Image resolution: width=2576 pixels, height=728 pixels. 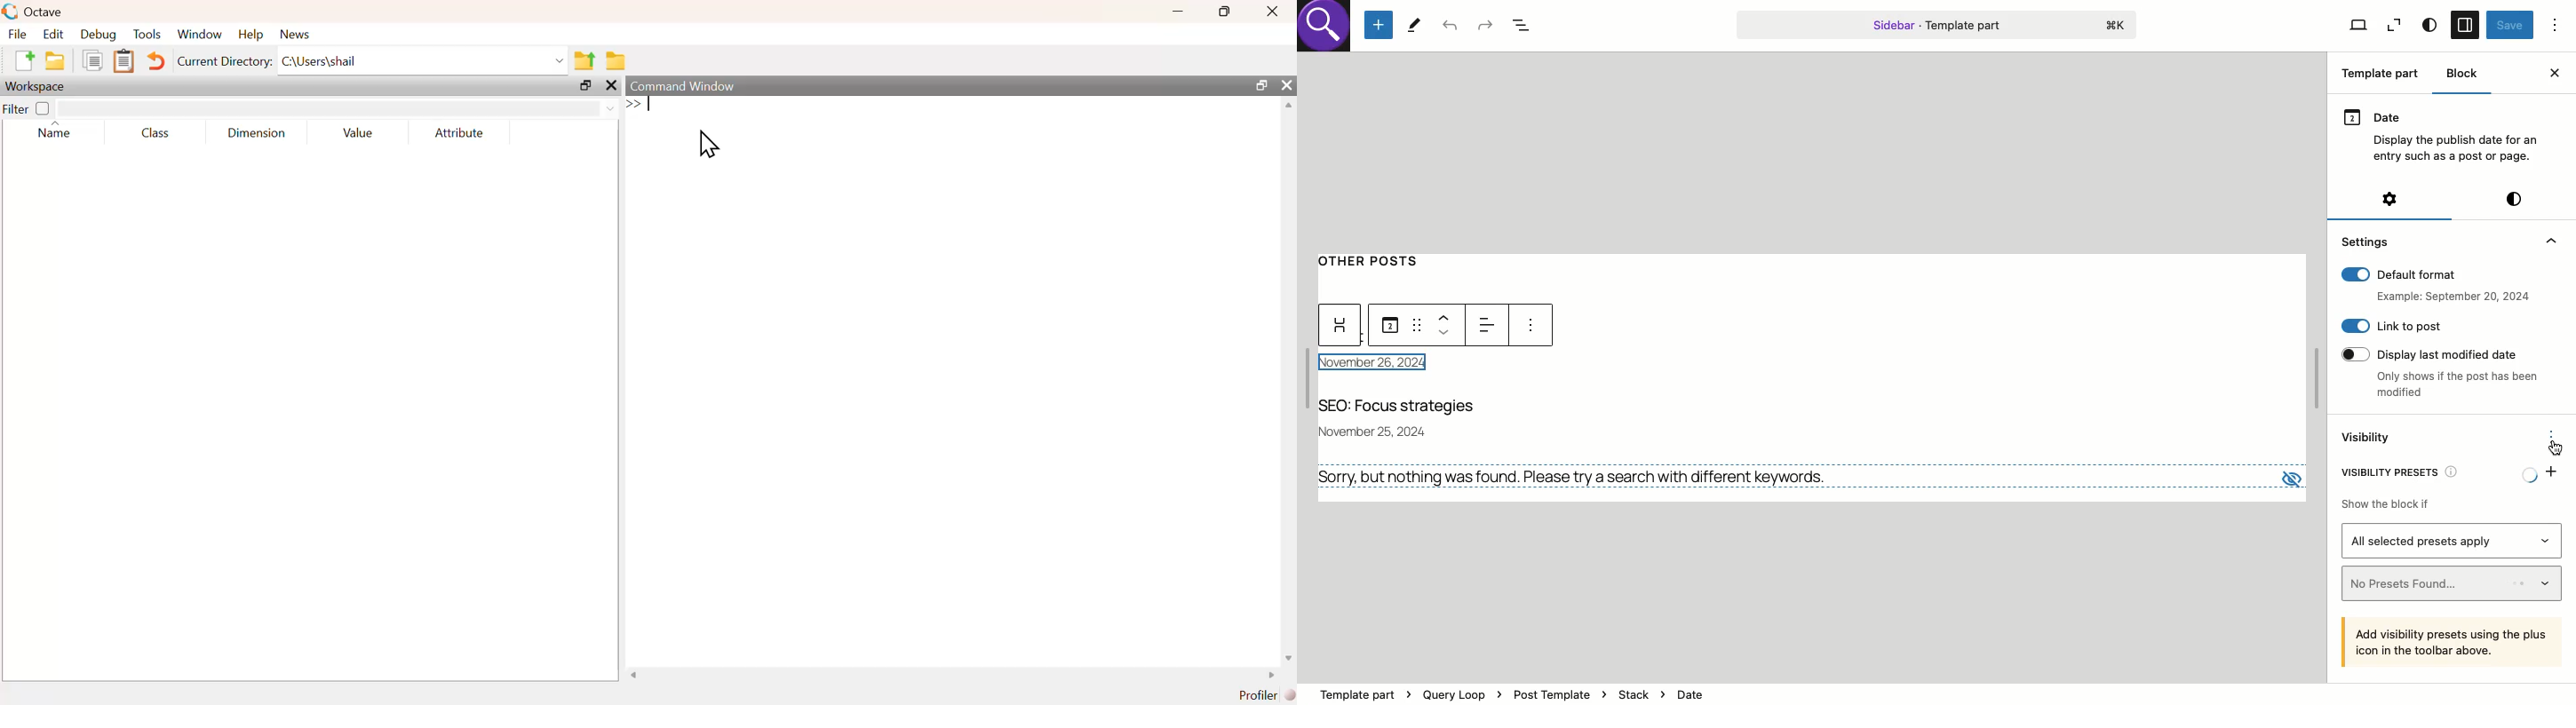 What do you see at coordinates (2549, 241) in the screenshot?
I see `collapse` at bounding box center [2549, 241].